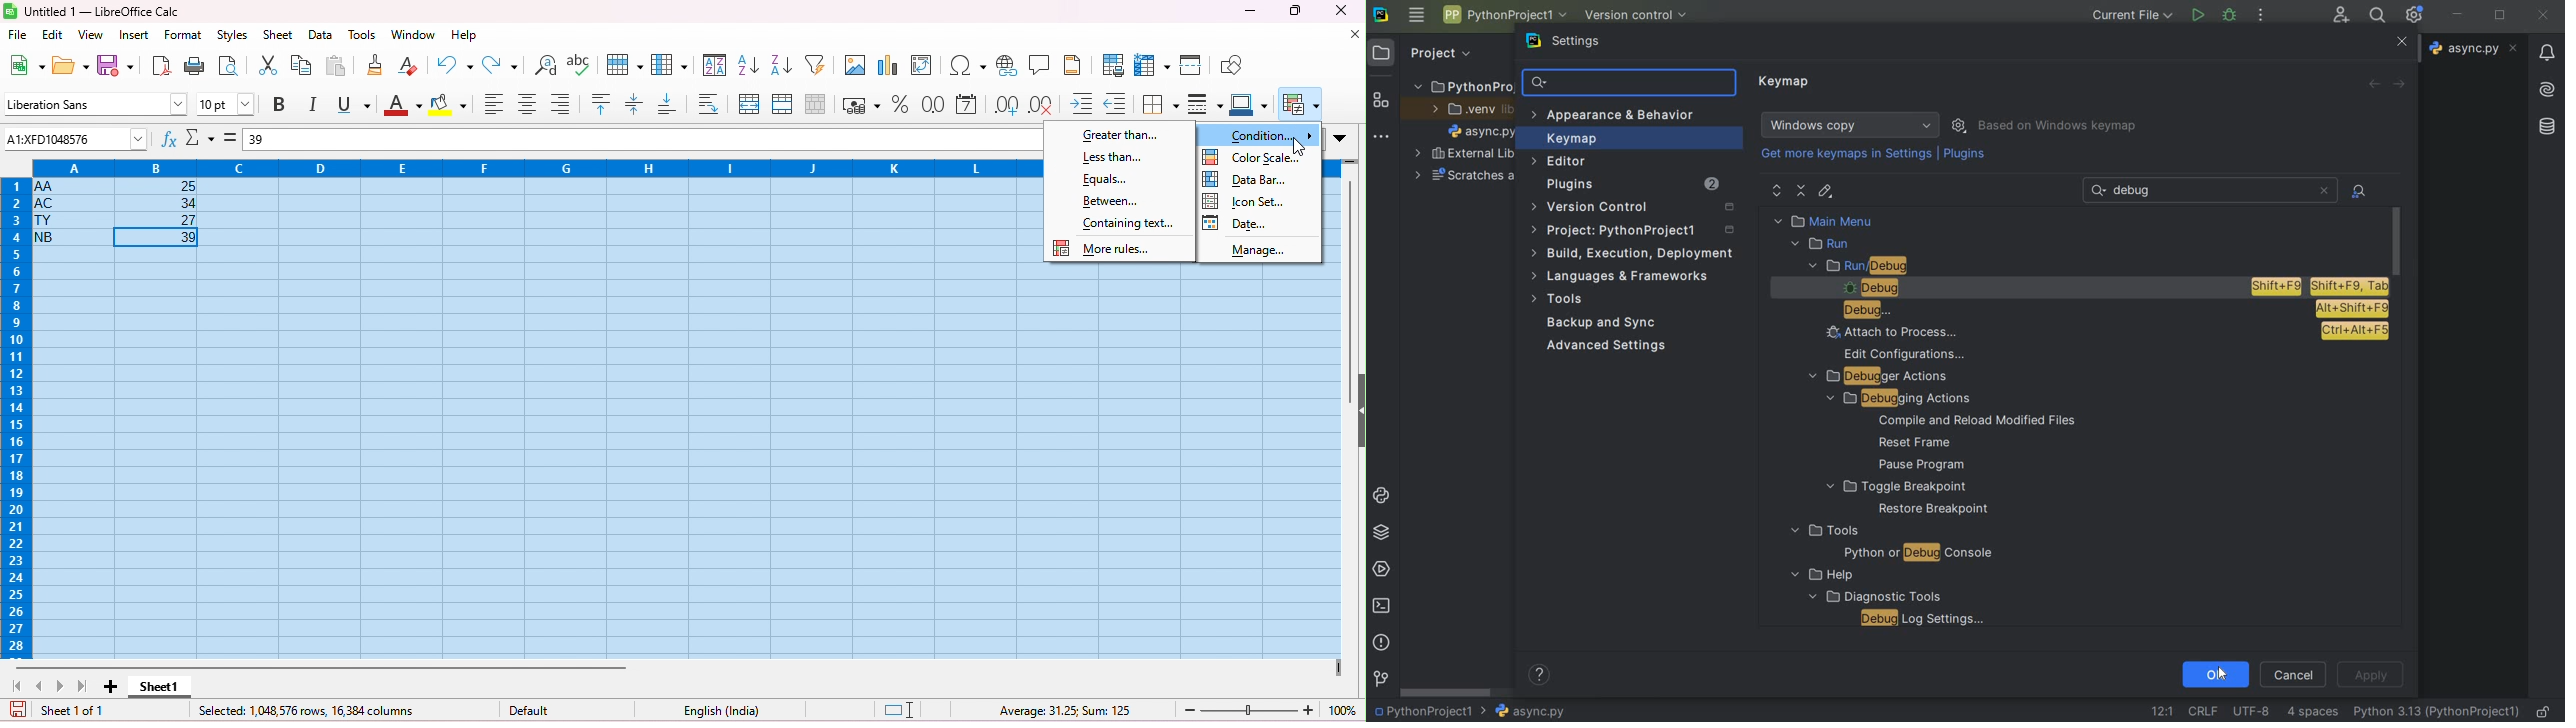 The height and width of the screenshot is (728, 2576). What do you see at coordinates (601, 103) in the screenshot?
I see `align top` at bounding box center [601, 103].